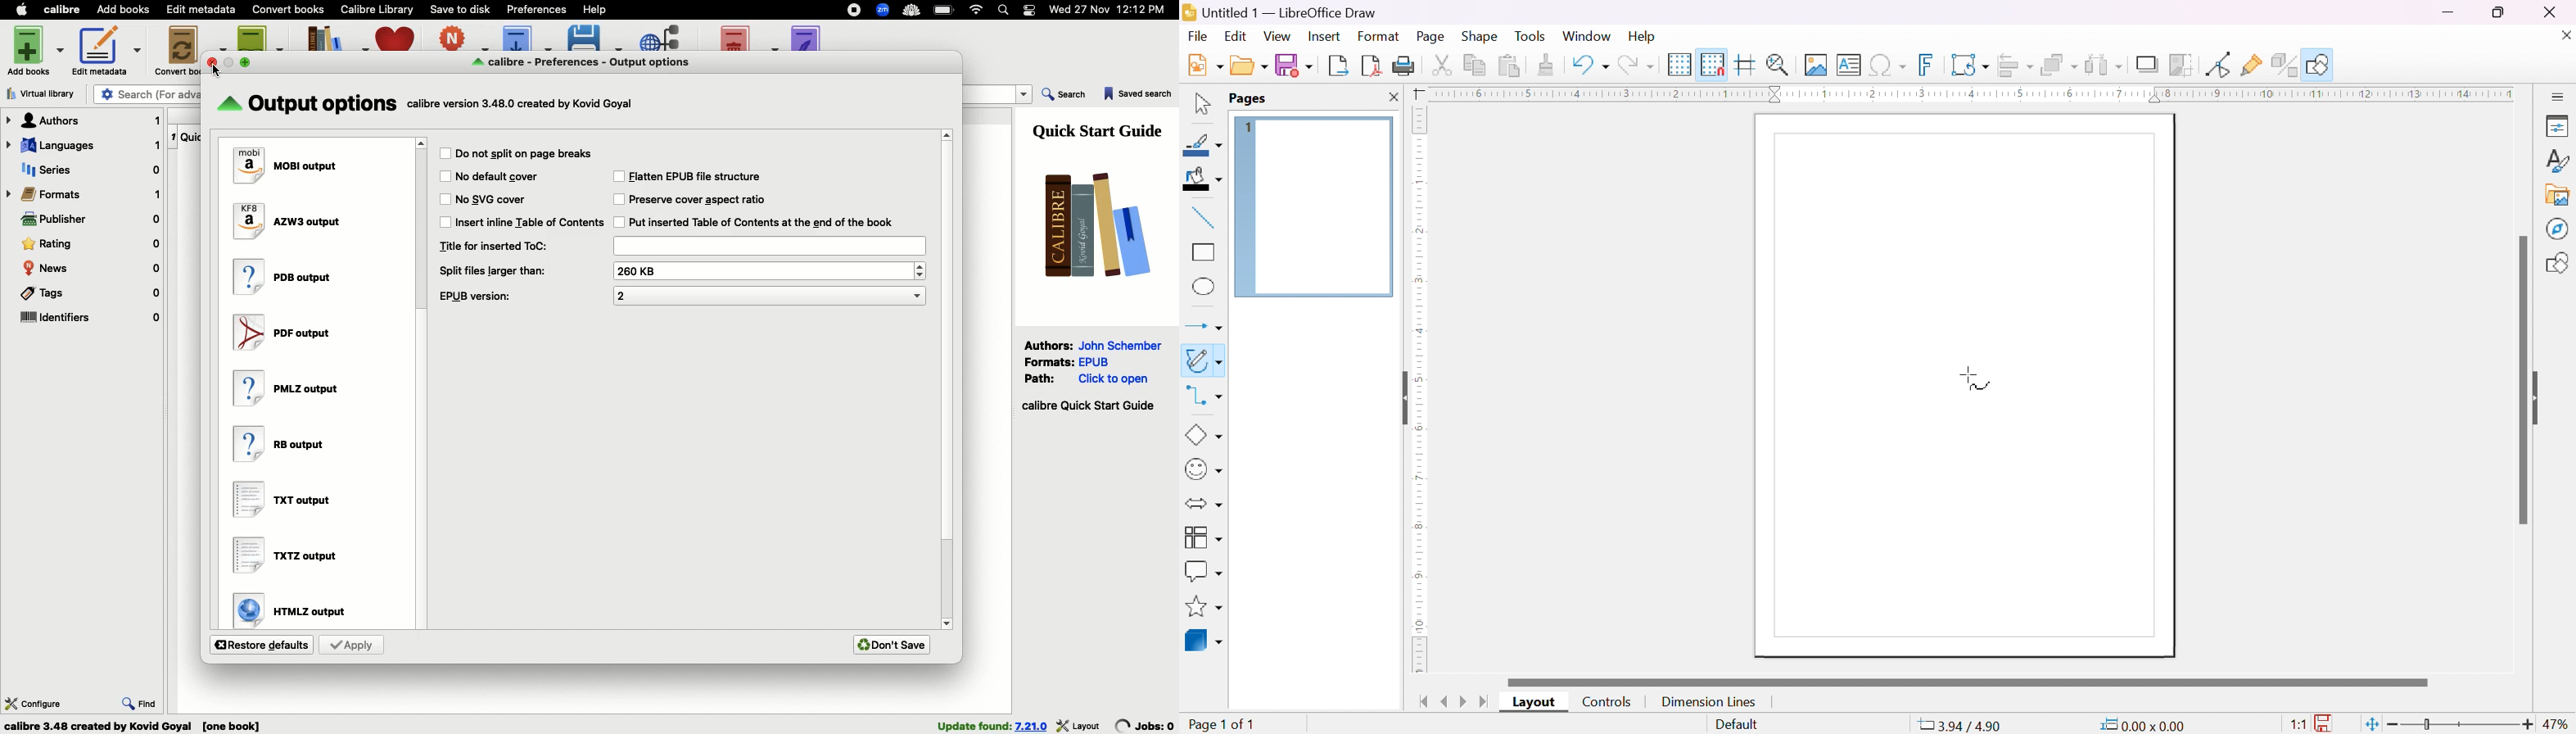 The width and height of the screenshot is (2576, 756). I want to click on crop image, so click(2181, 65).